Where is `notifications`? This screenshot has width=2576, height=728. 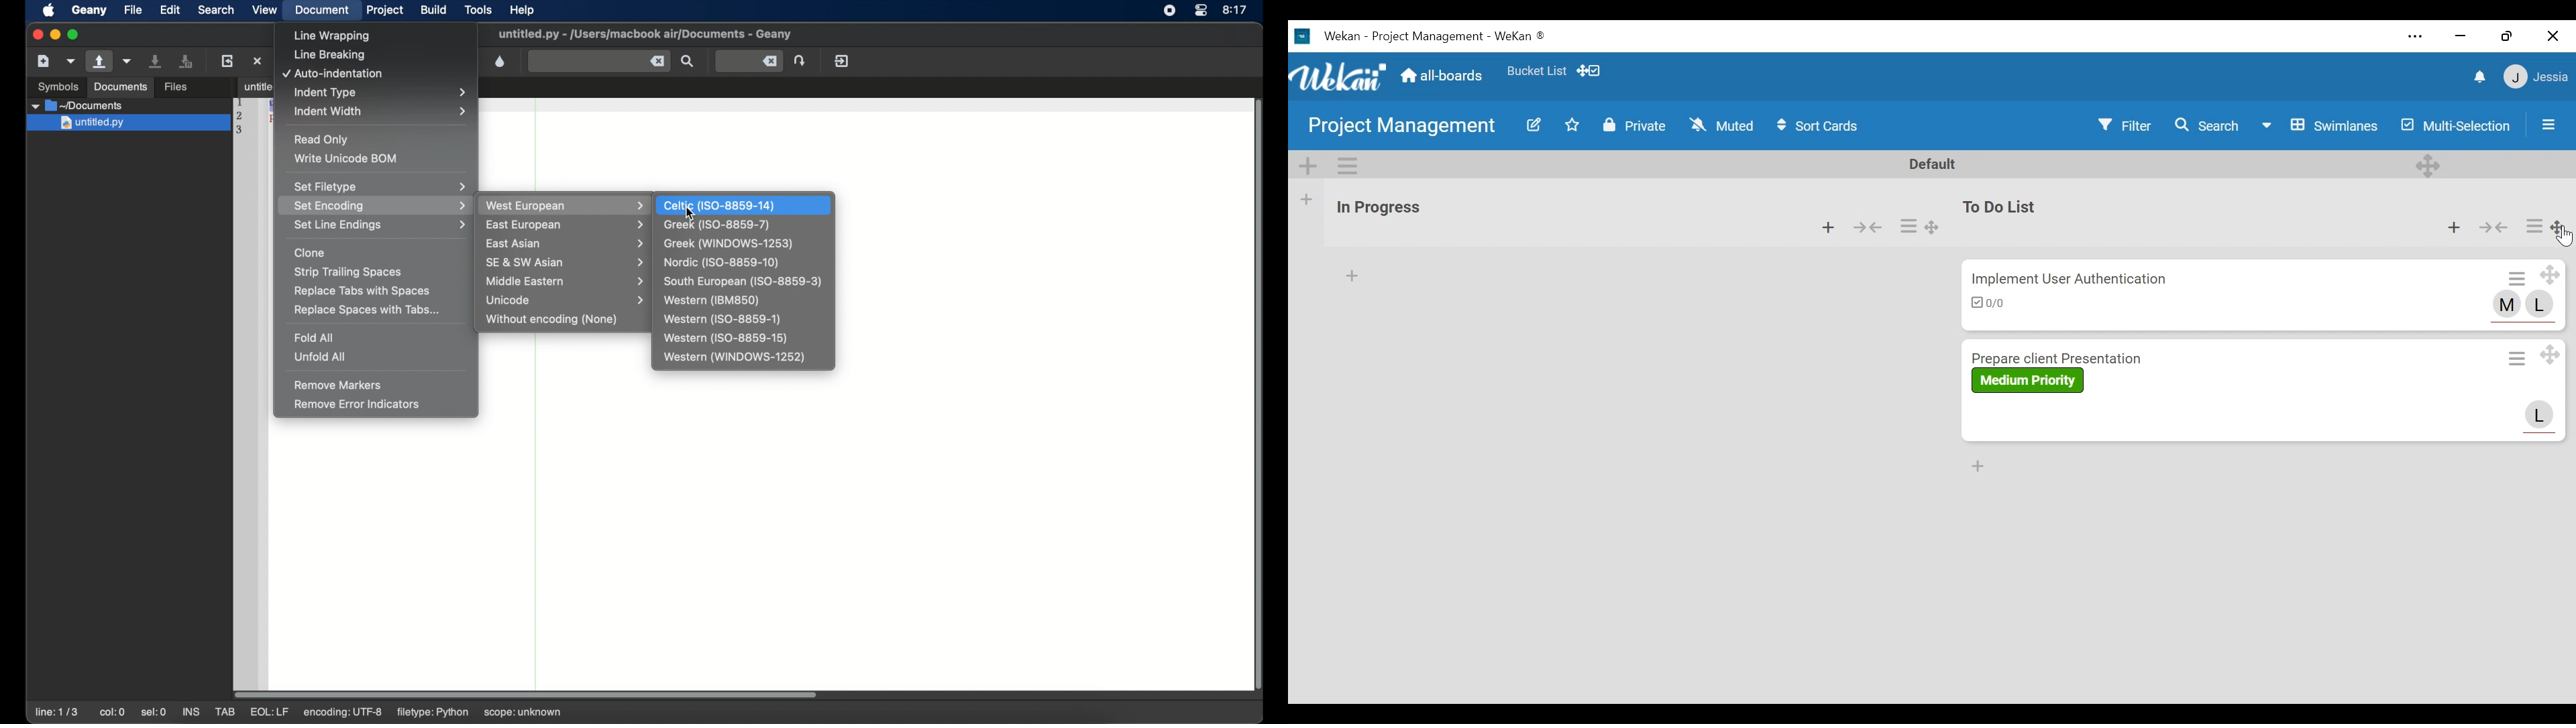
notifications is located at coordinates (2479, 77).